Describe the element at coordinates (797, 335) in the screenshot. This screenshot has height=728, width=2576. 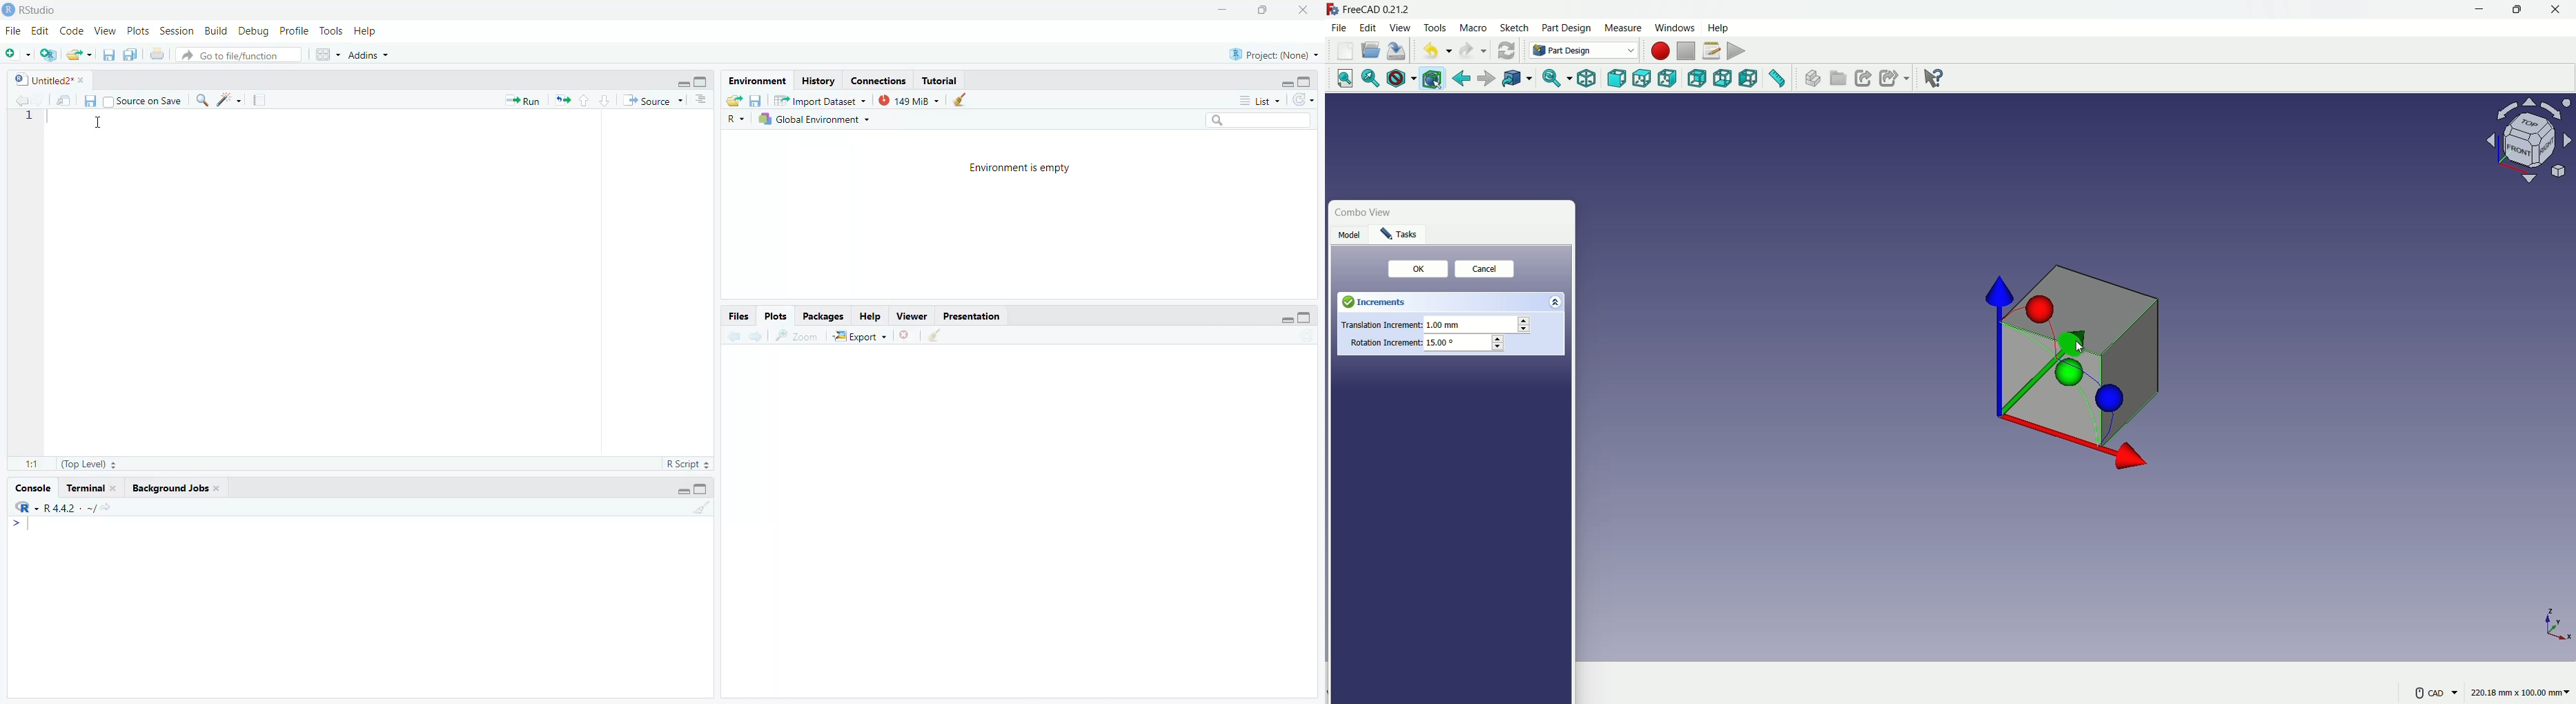
I see `Zoom` at that location.